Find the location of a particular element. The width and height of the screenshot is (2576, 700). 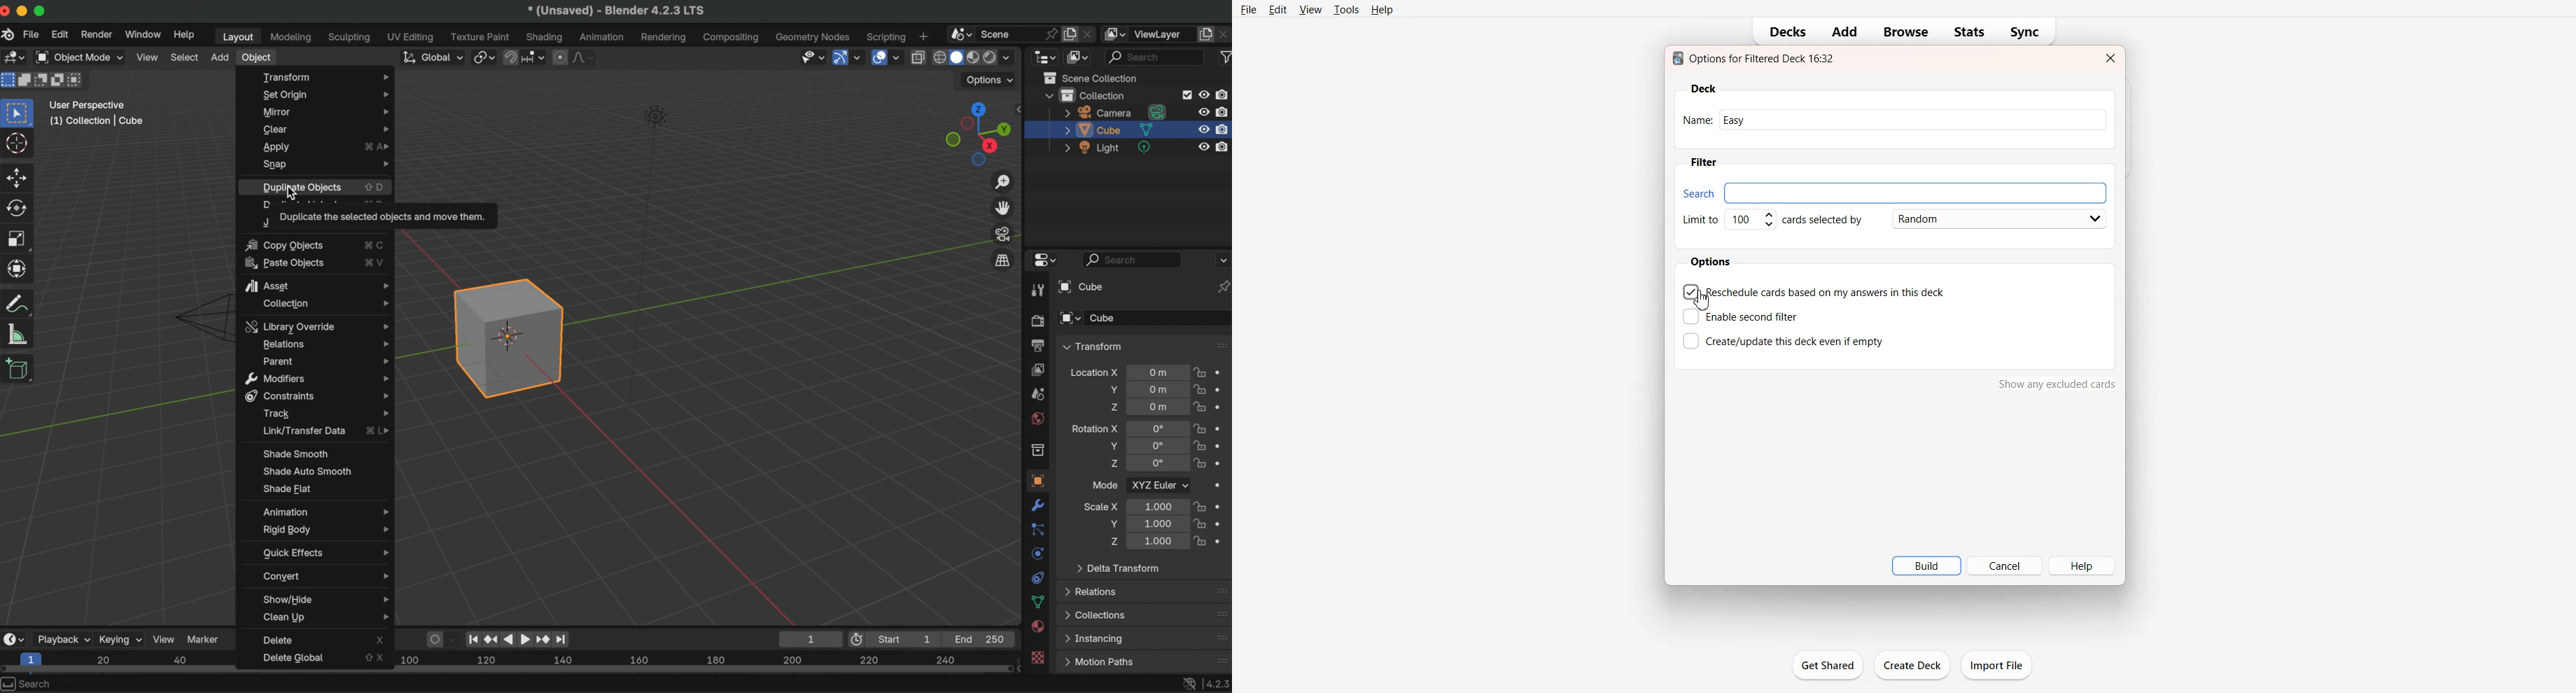

auto keyframing is located at coordinates (454, 638).